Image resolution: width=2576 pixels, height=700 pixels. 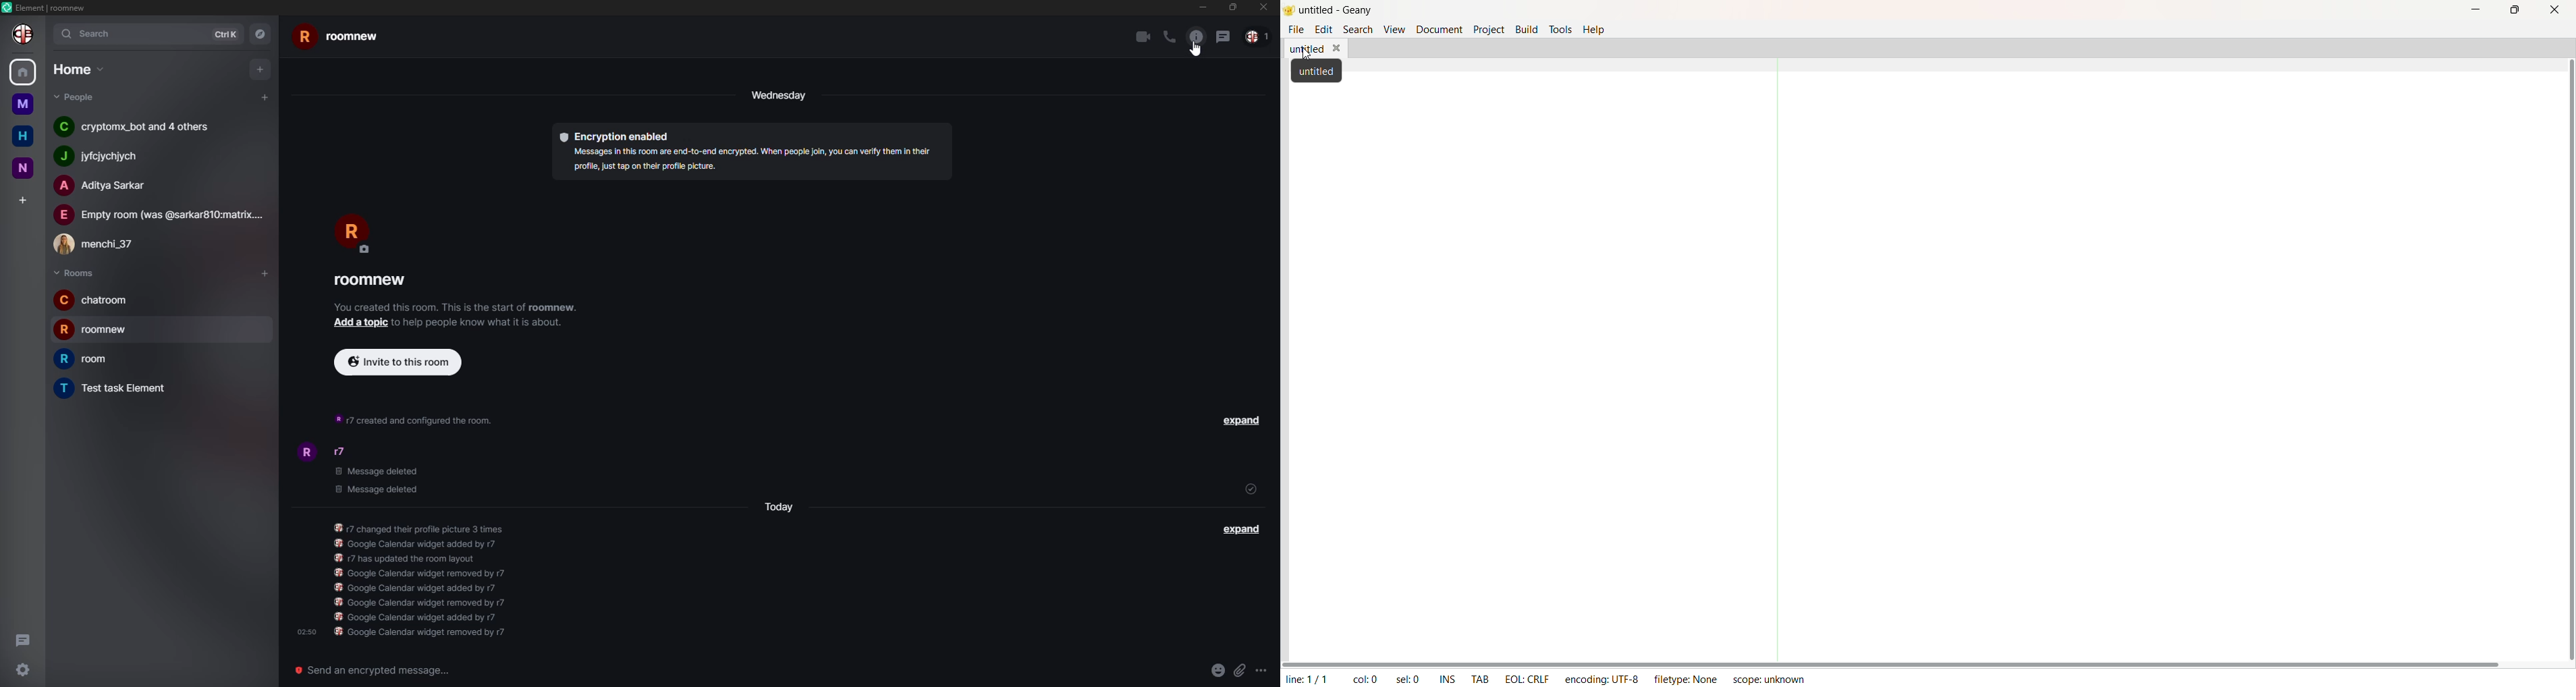 I want to click on room, so click(x=25, y=167).